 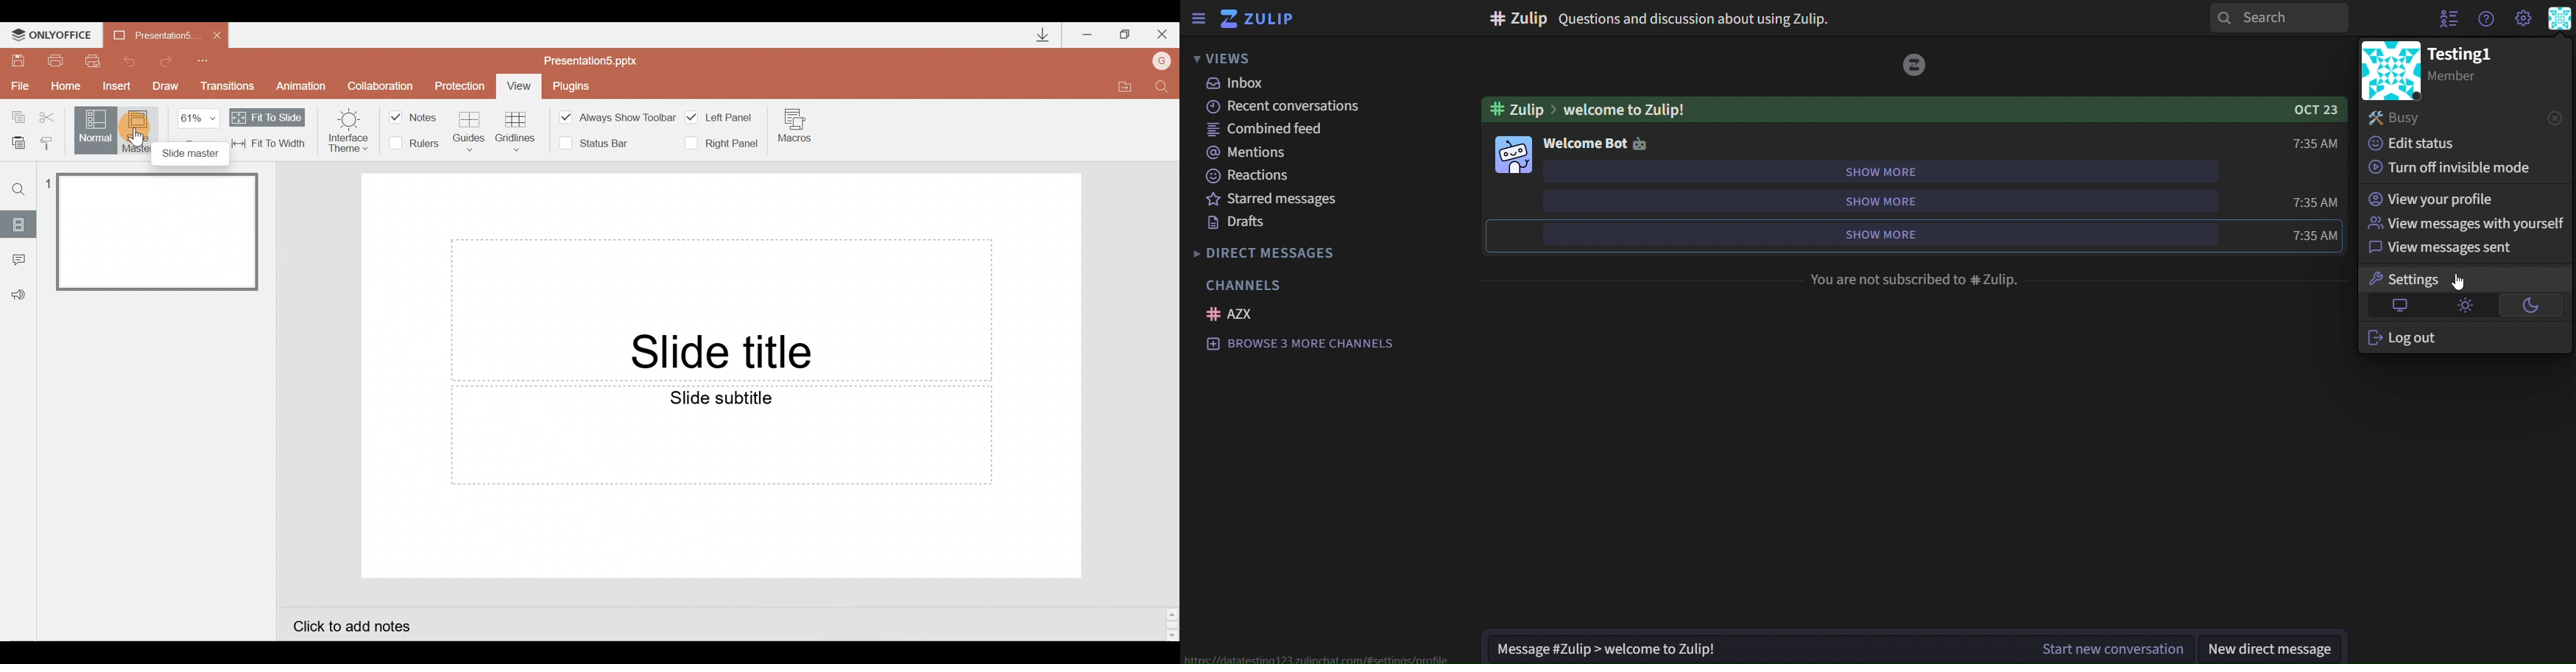 I want to click on Presentation slide, so click(x=723, y=379).